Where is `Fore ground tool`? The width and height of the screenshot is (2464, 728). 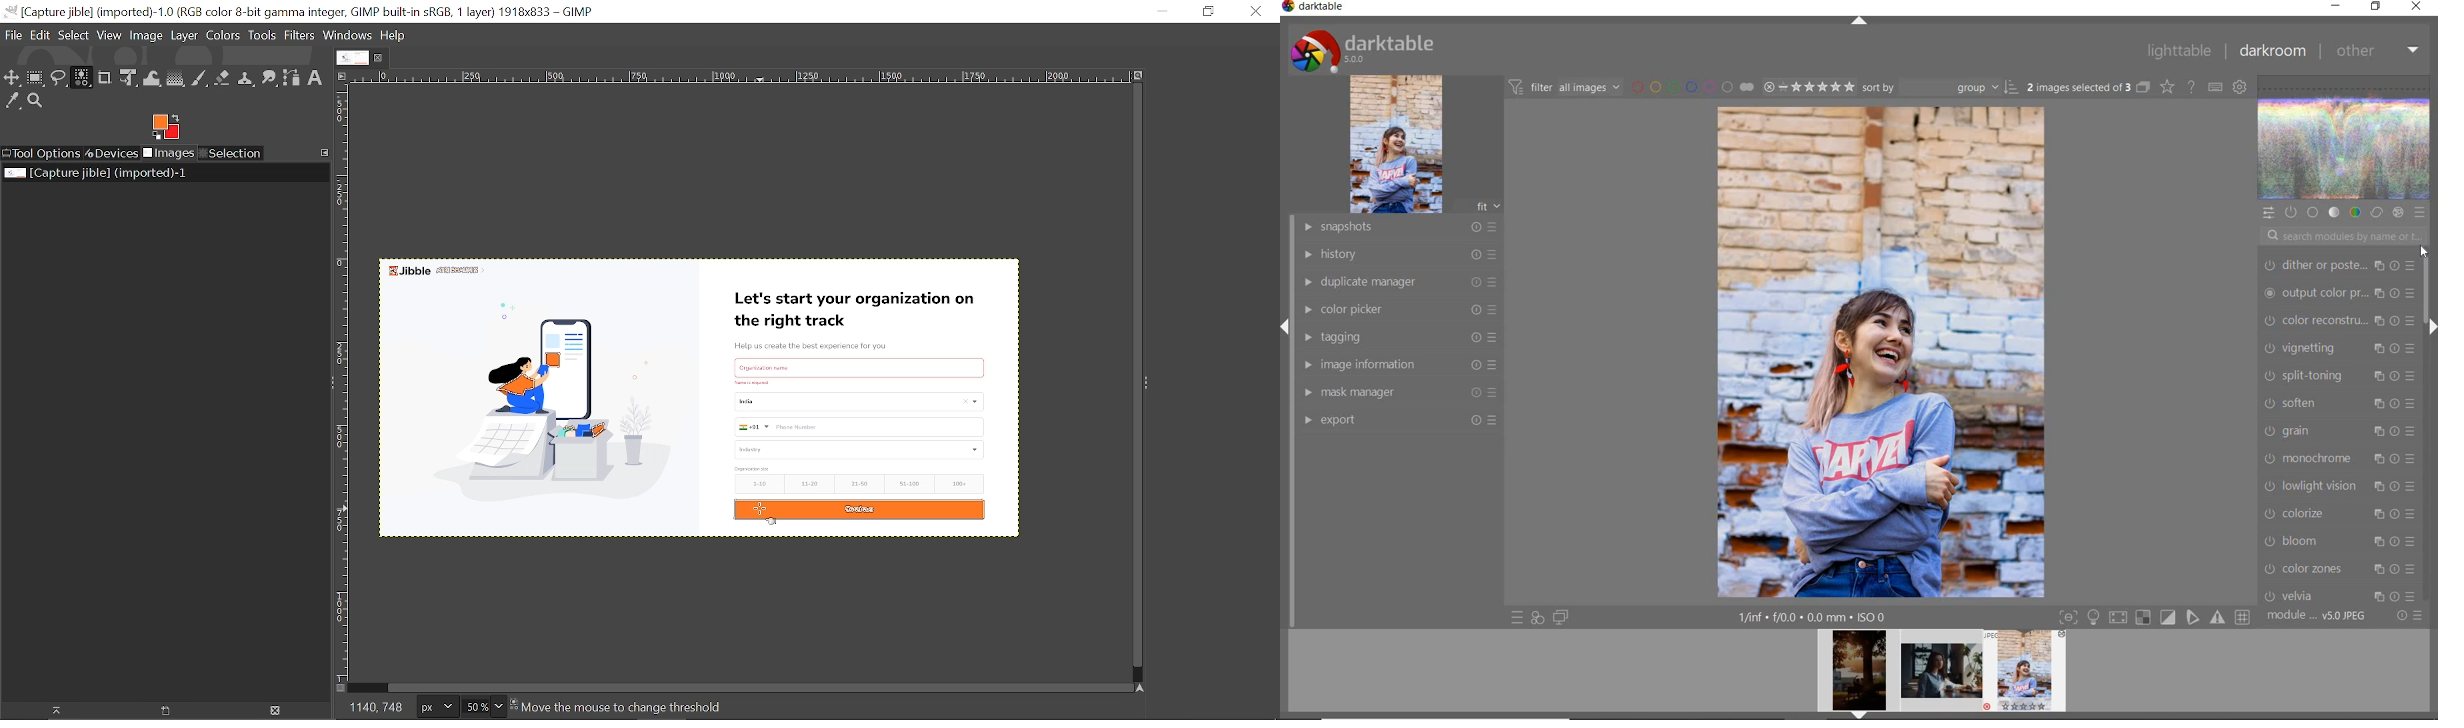
Fore ground tool is located at coordinates (164, 126).